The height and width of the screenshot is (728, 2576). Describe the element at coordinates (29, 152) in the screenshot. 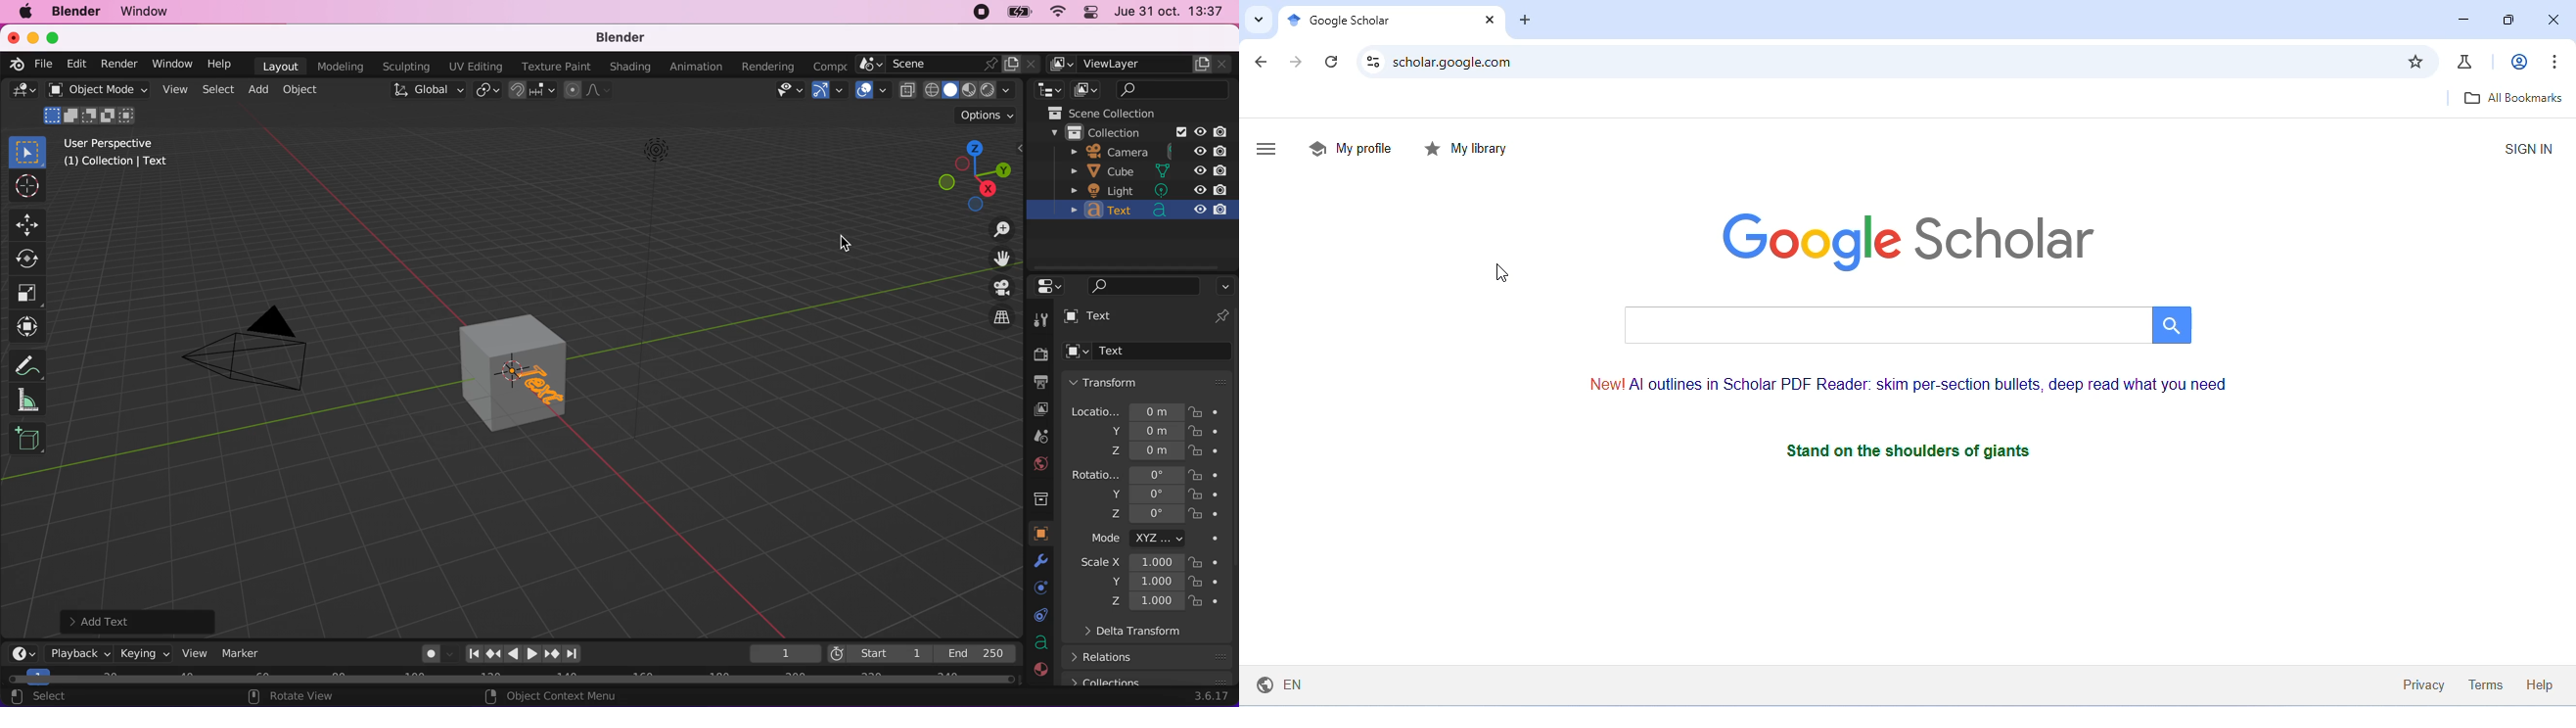

I see `select box` at that location.